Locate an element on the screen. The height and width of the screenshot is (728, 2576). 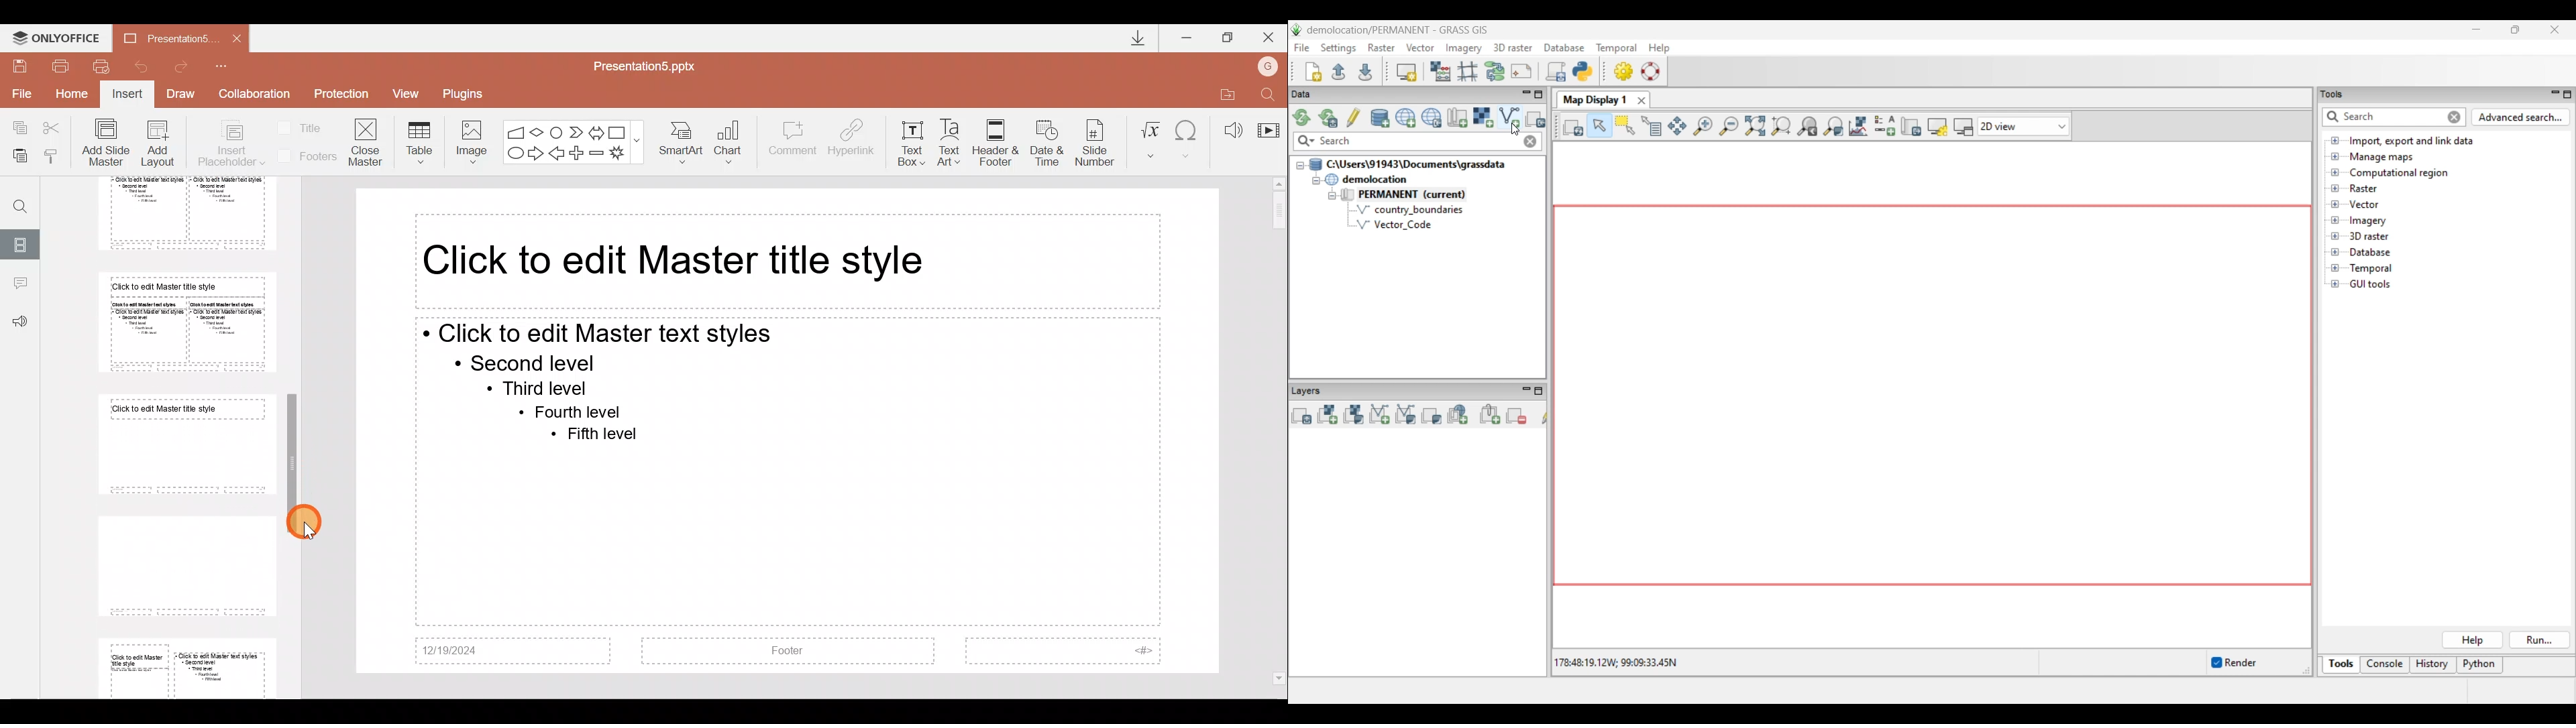
Undo is located at coordinates (140, 66).